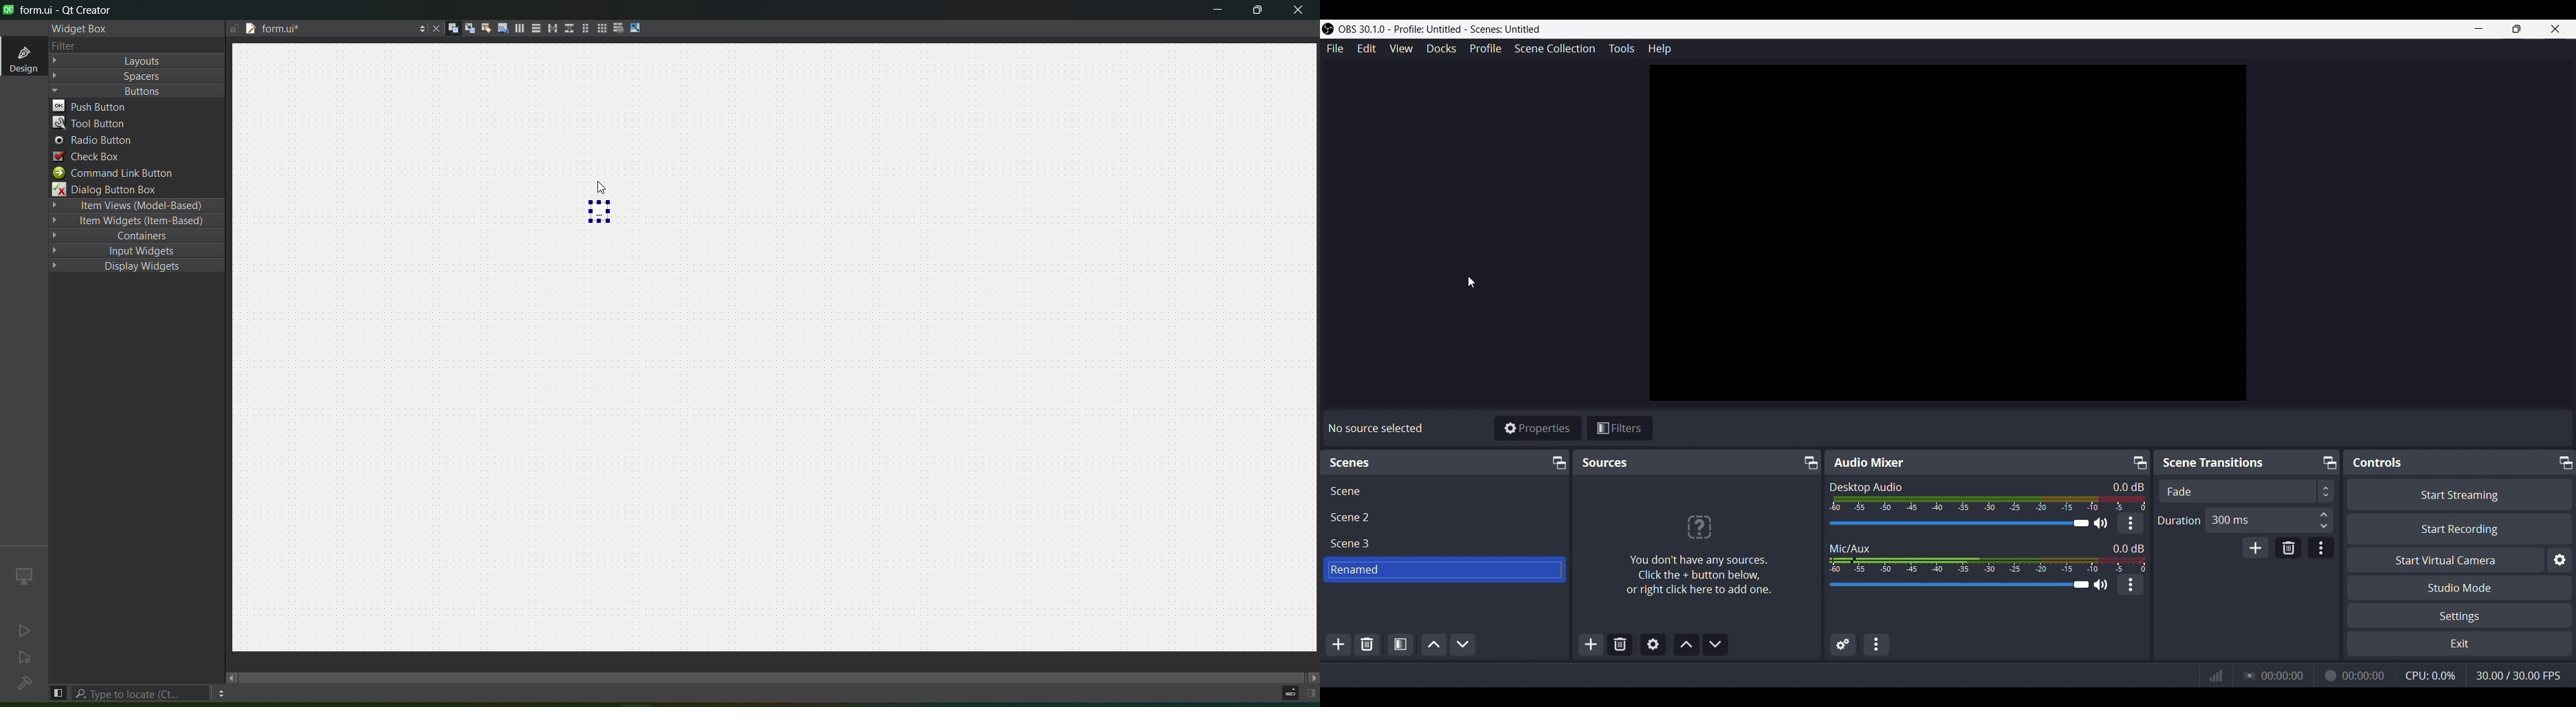  I want to click on push button, so click(138, 106).